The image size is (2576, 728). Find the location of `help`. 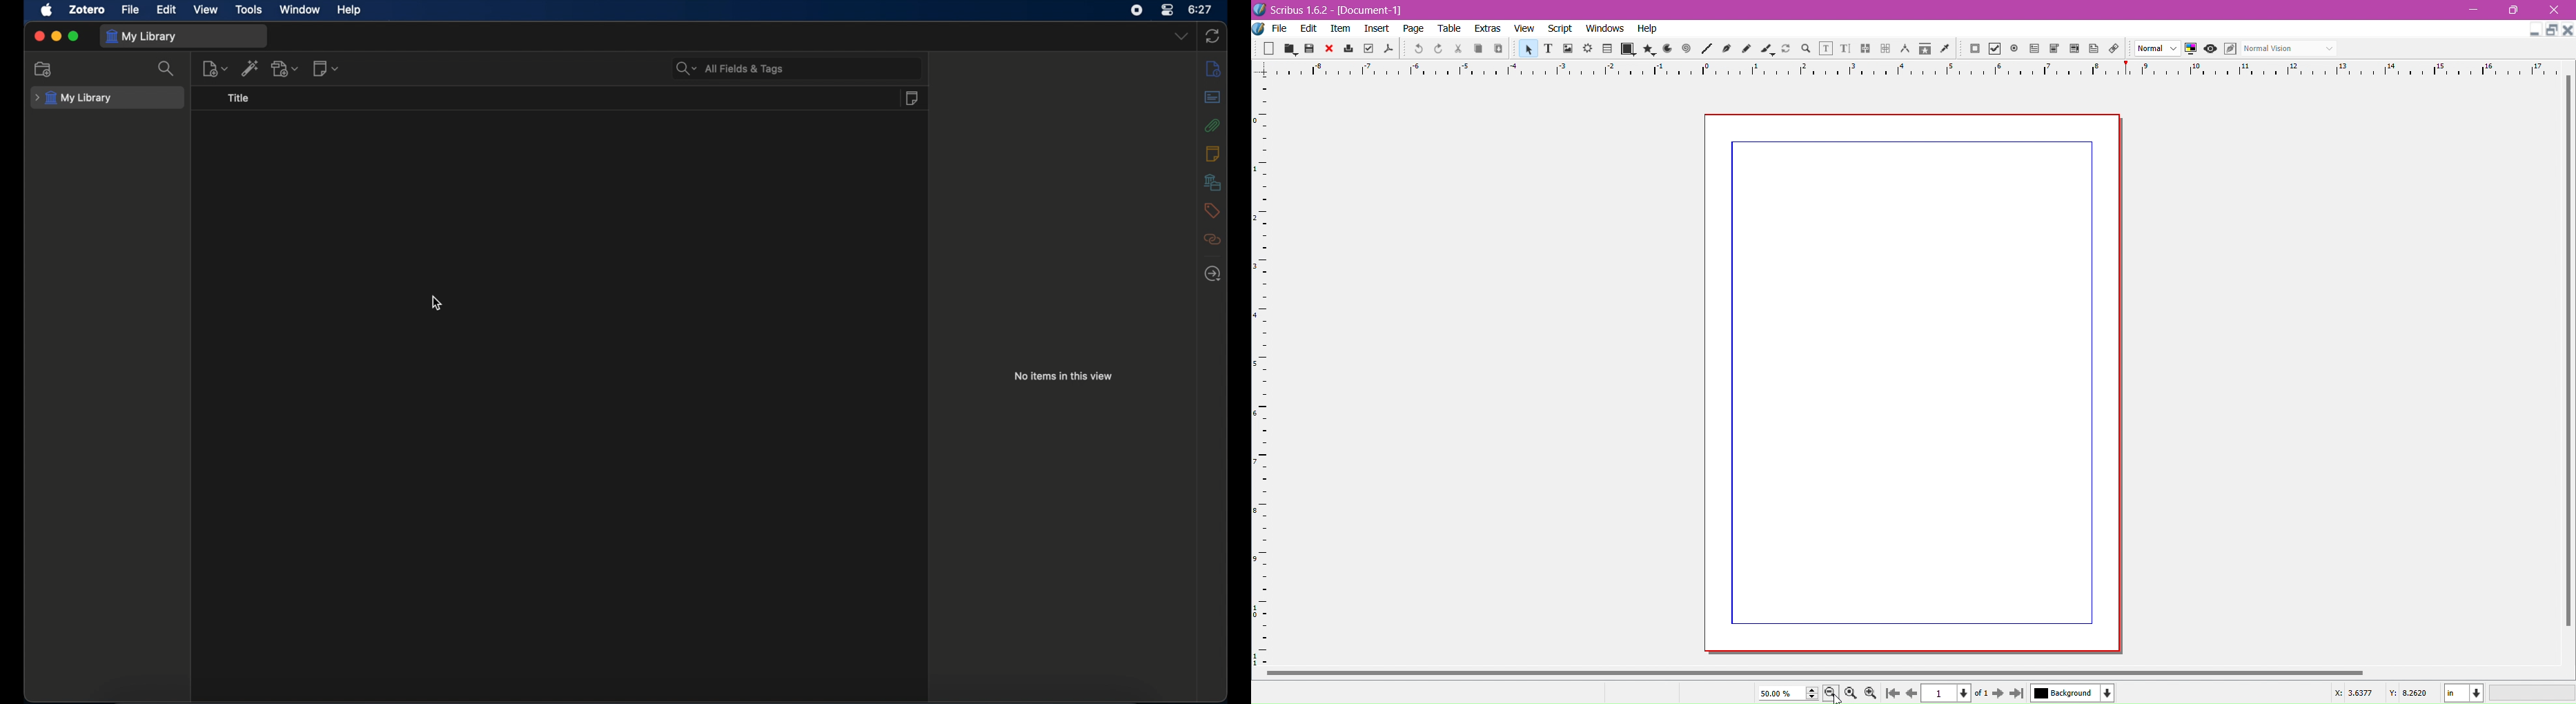

help is located at coordinates (349, 10).